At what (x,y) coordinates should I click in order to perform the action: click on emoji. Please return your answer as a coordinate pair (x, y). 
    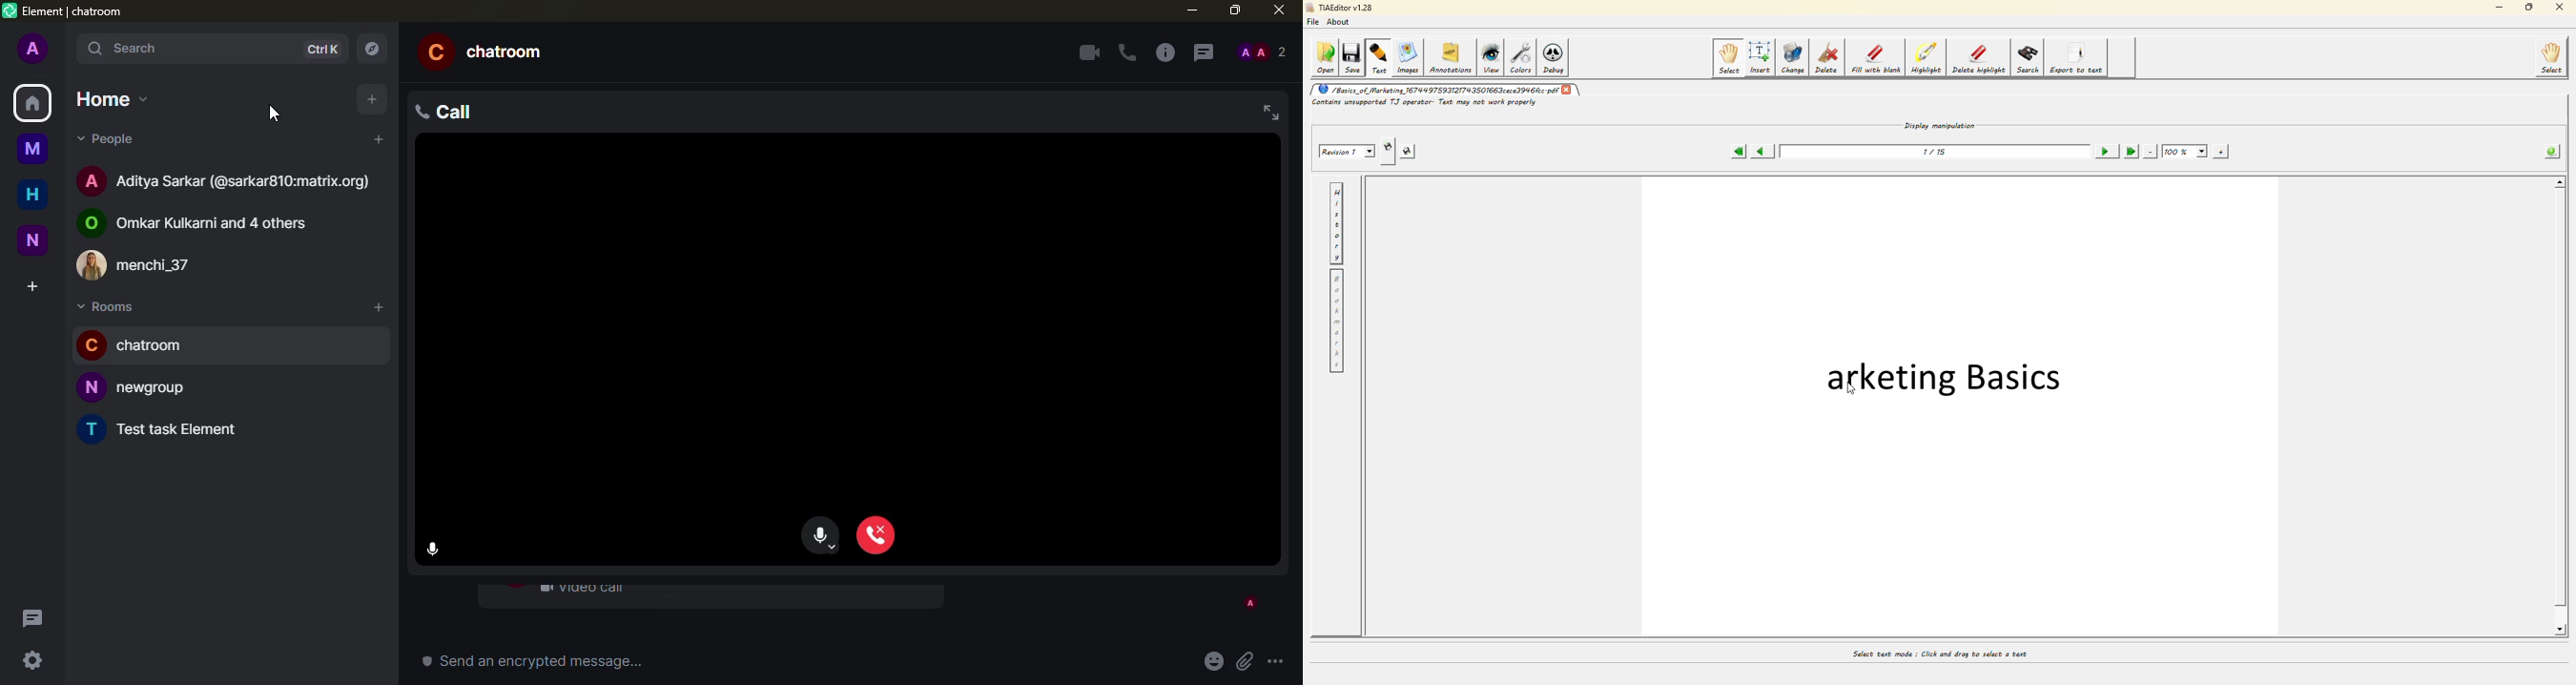
    Looking at the image, I should click on (1211, 662).